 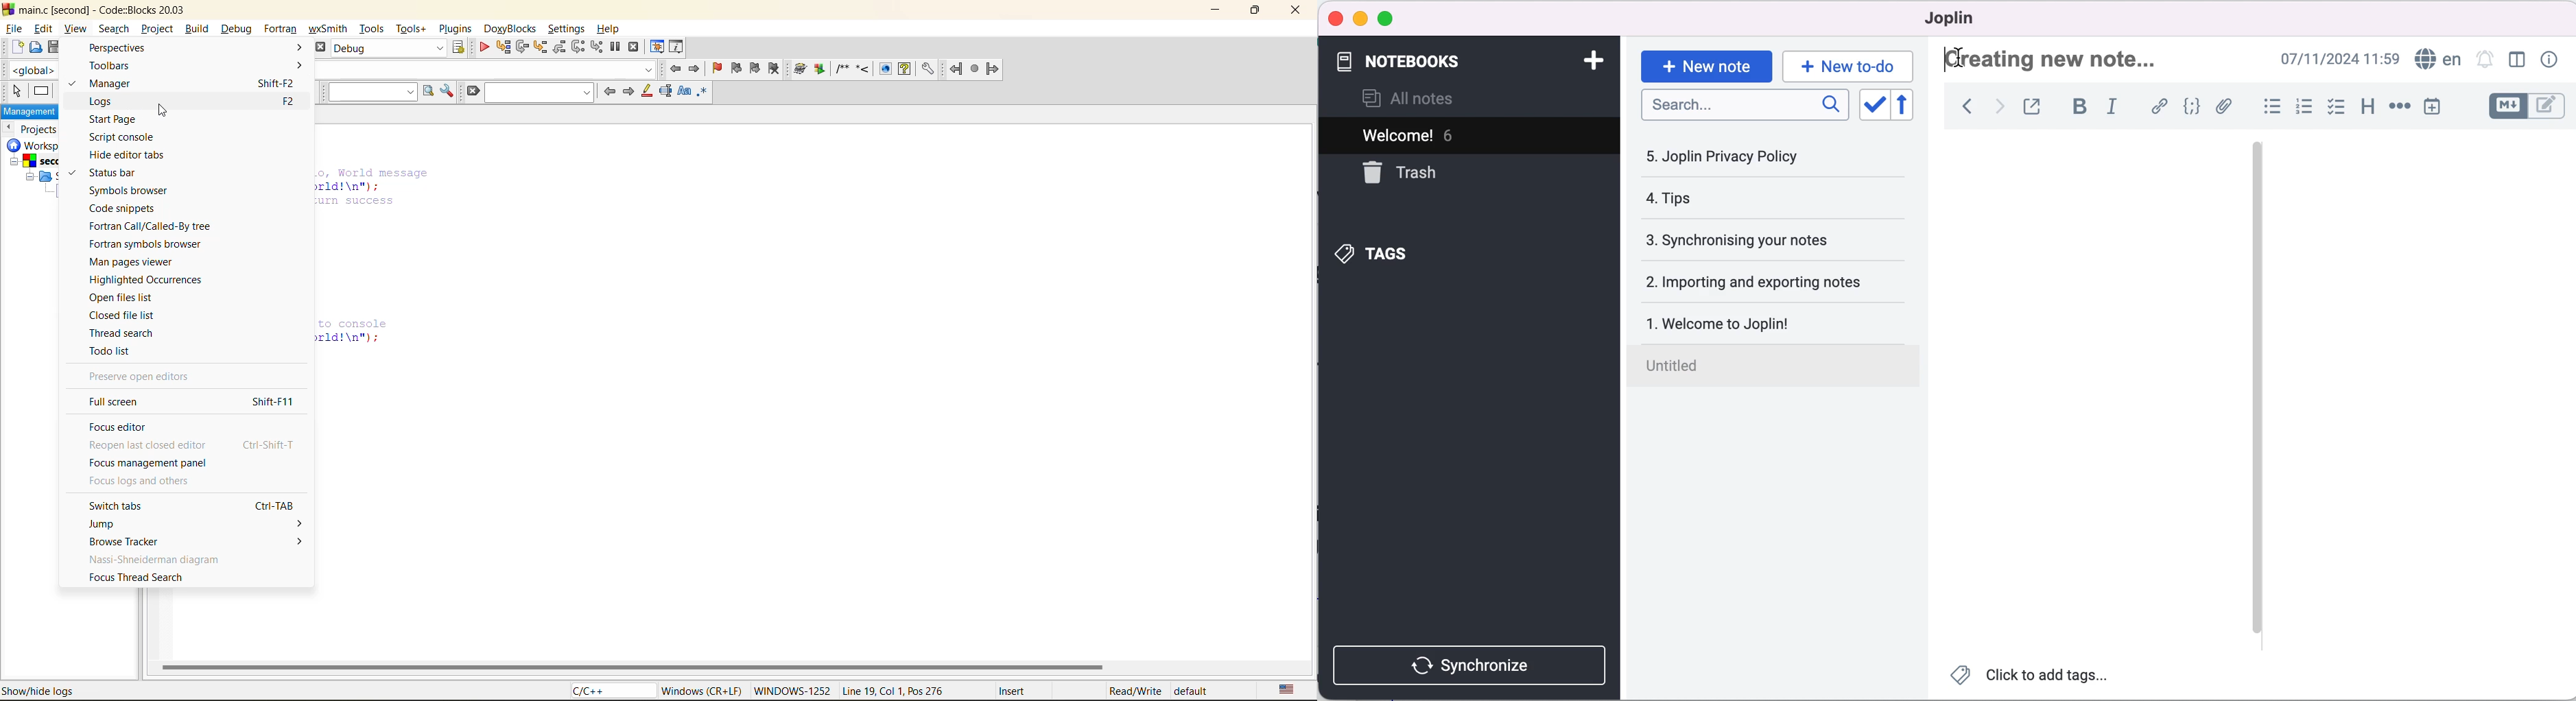 What do you see at coordinates (111, 29) in the screenshot?
I see `search` at bounding box center [111, 29].